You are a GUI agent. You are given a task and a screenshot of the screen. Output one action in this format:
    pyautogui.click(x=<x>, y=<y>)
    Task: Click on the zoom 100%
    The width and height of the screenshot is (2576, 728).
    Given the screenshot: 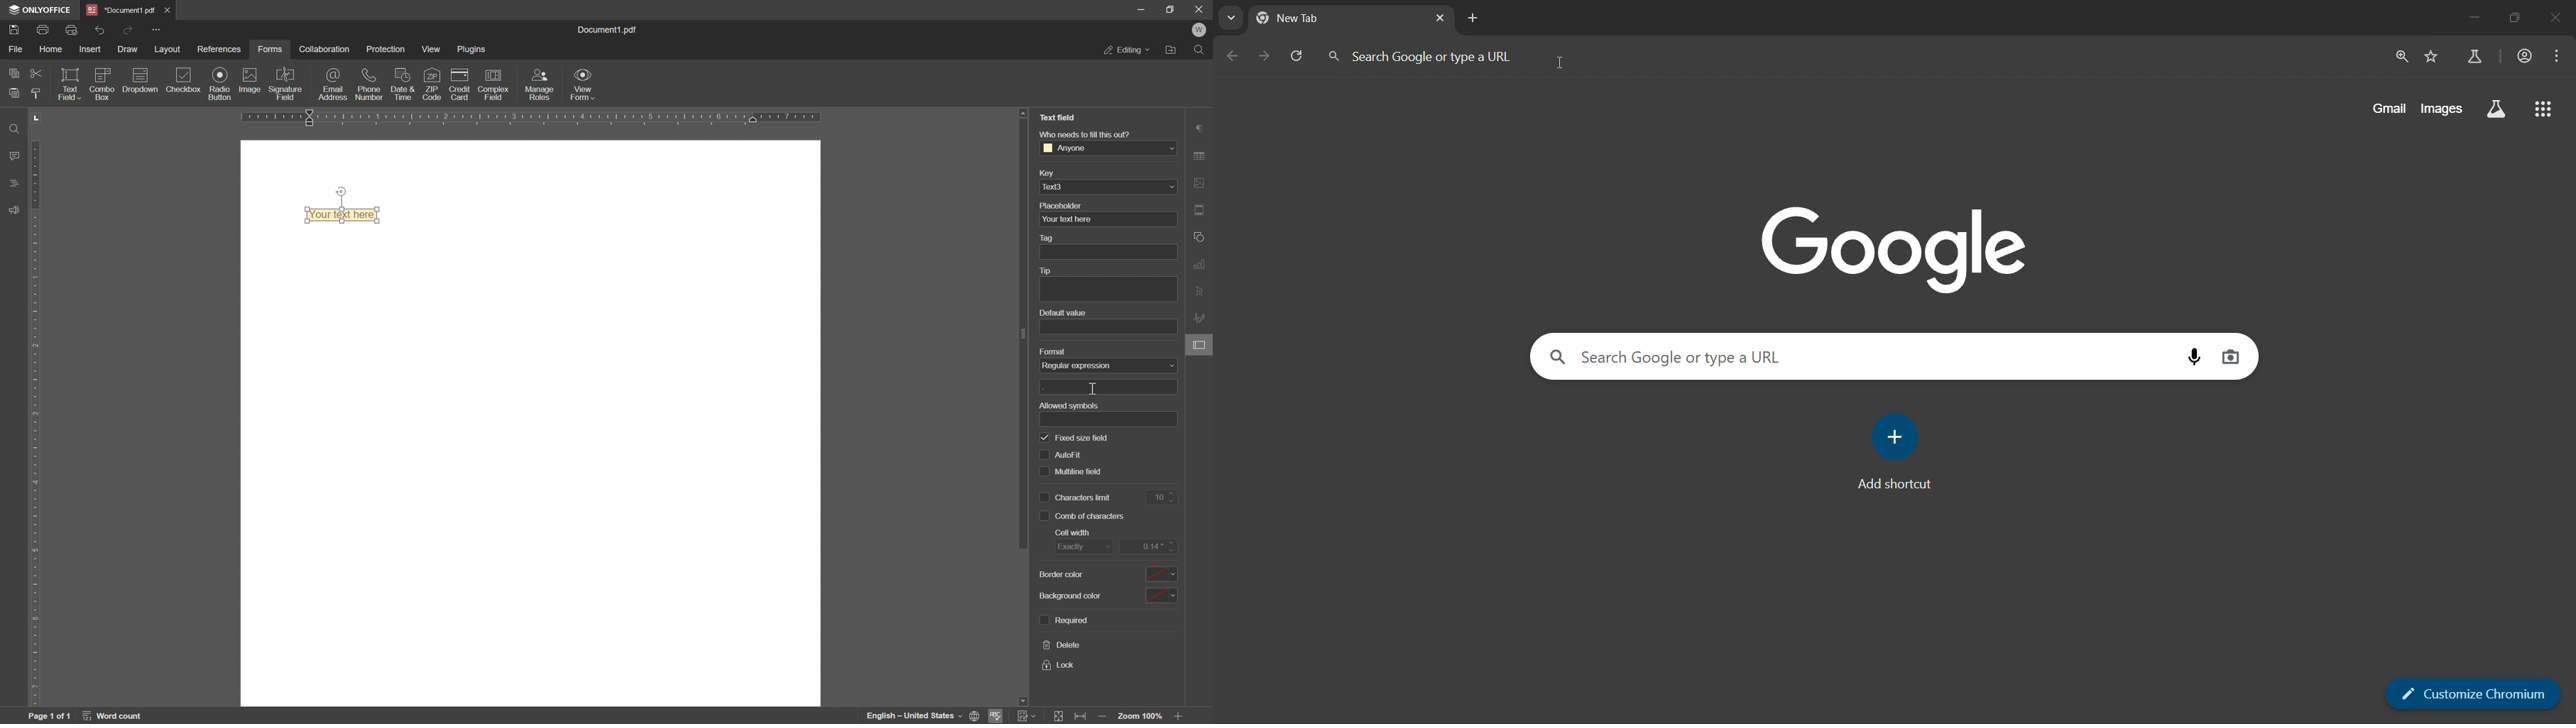 What is the action you would take?
    pyautogui.click(x=1141, y=717)
    